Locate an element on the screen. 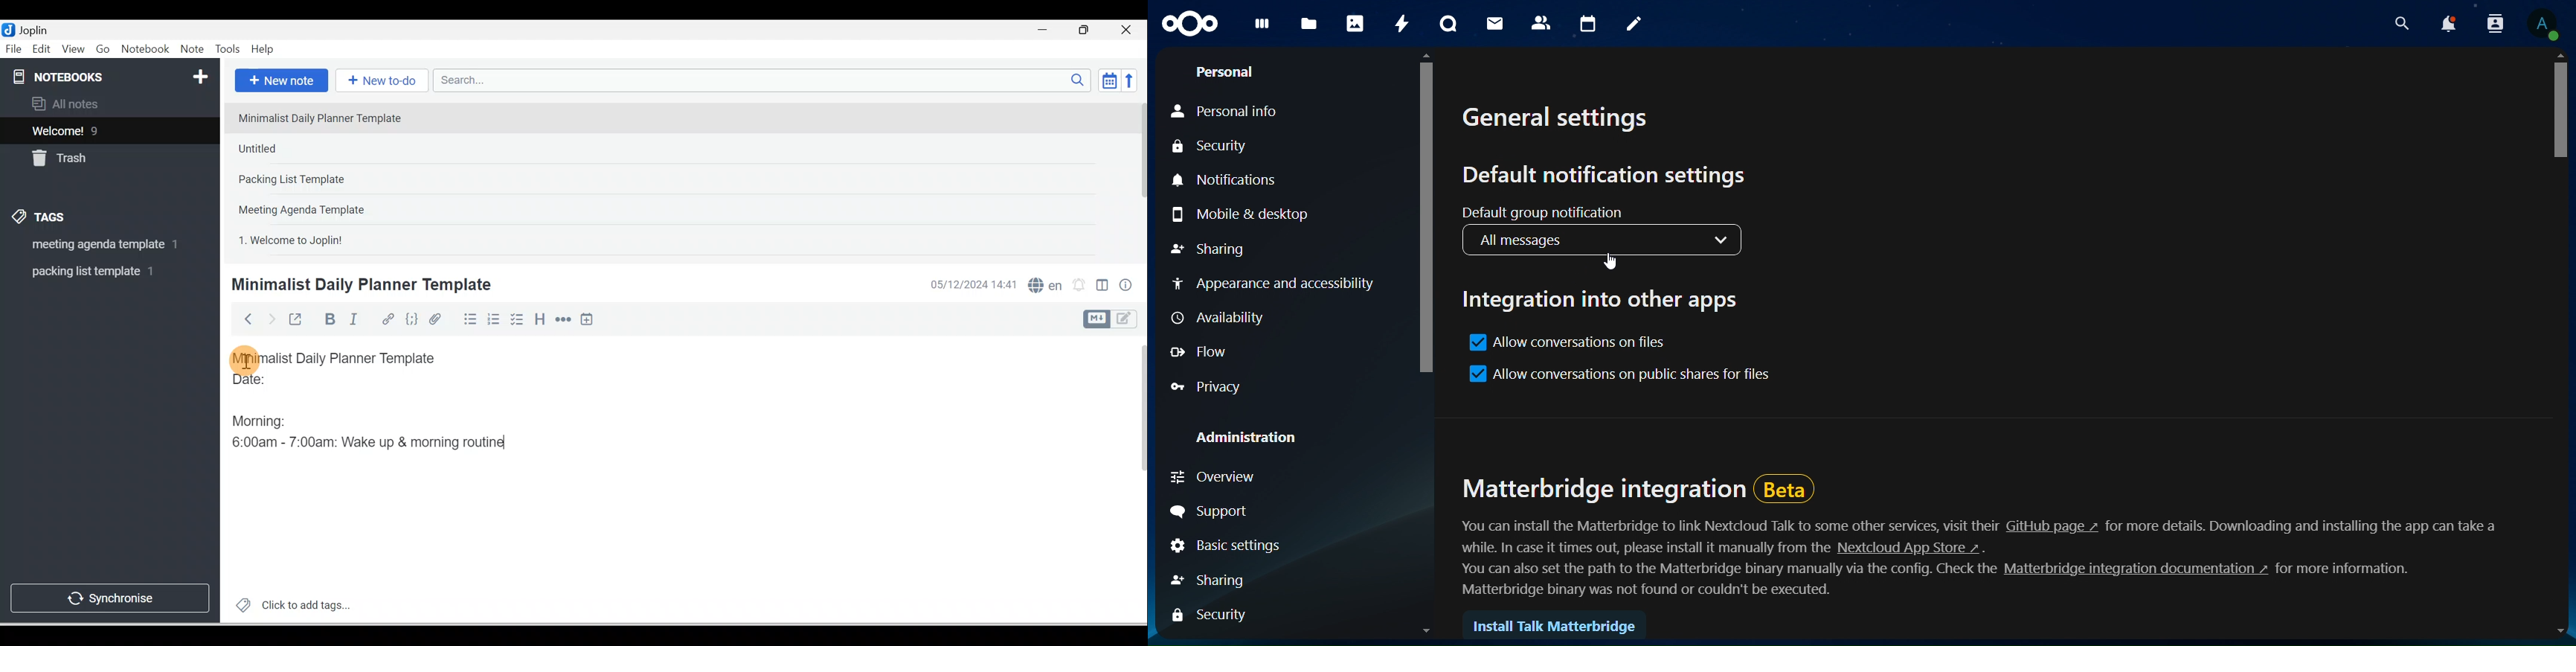 The height and width of the screenshot is (672, 2576). Code is located at coordinates (412, 320).